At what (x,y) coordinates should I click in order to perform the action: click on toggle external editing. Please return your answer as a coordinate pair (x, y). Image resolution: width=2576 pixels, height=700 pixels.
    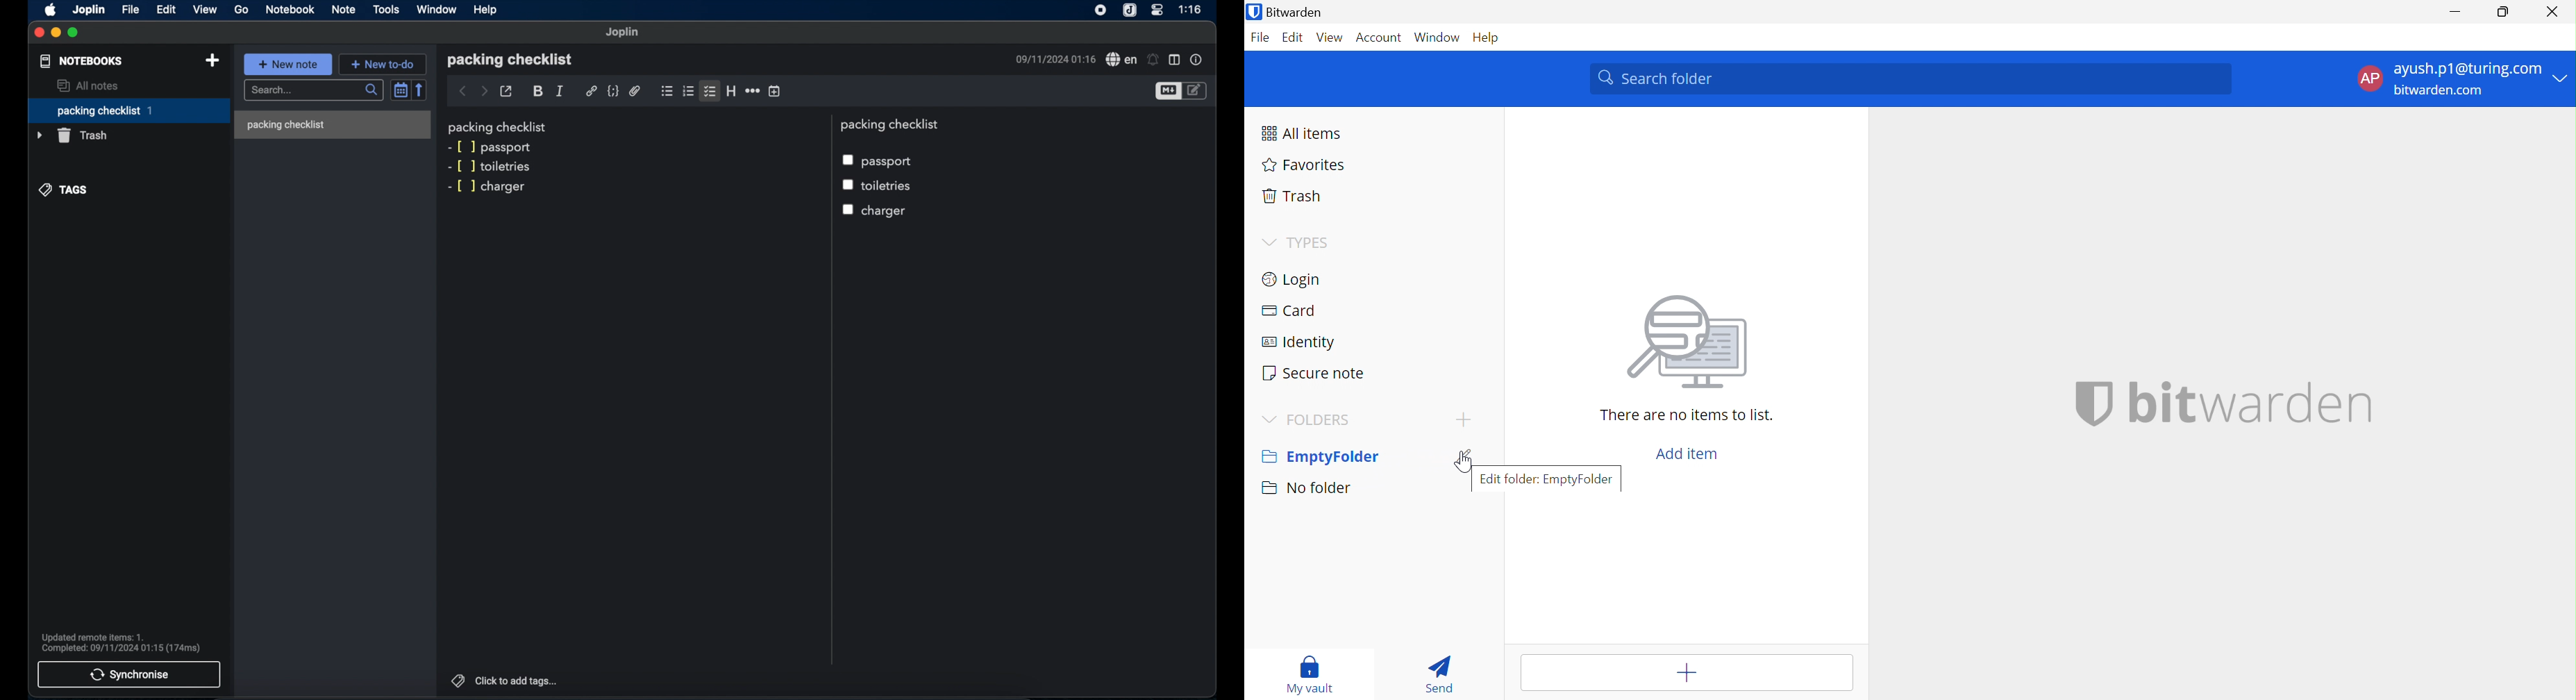
    Looking at the image, I should click on (507, 91).